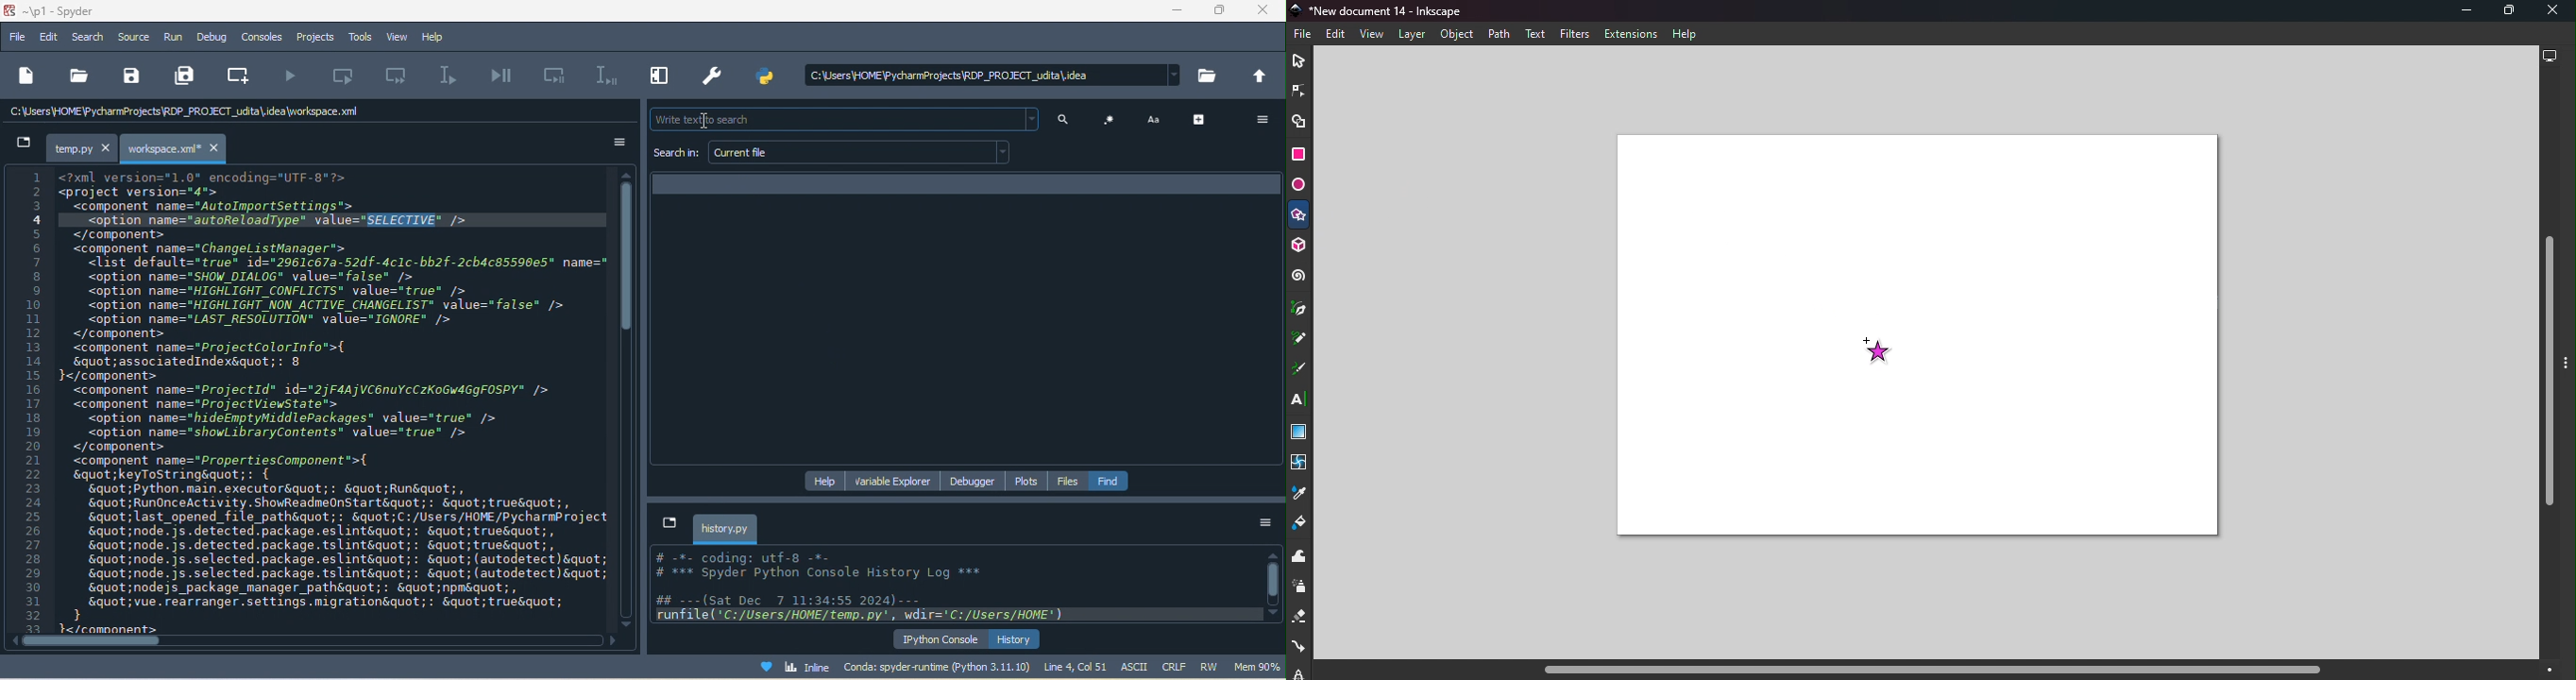  I want to click on search in:, so click(676, 154).